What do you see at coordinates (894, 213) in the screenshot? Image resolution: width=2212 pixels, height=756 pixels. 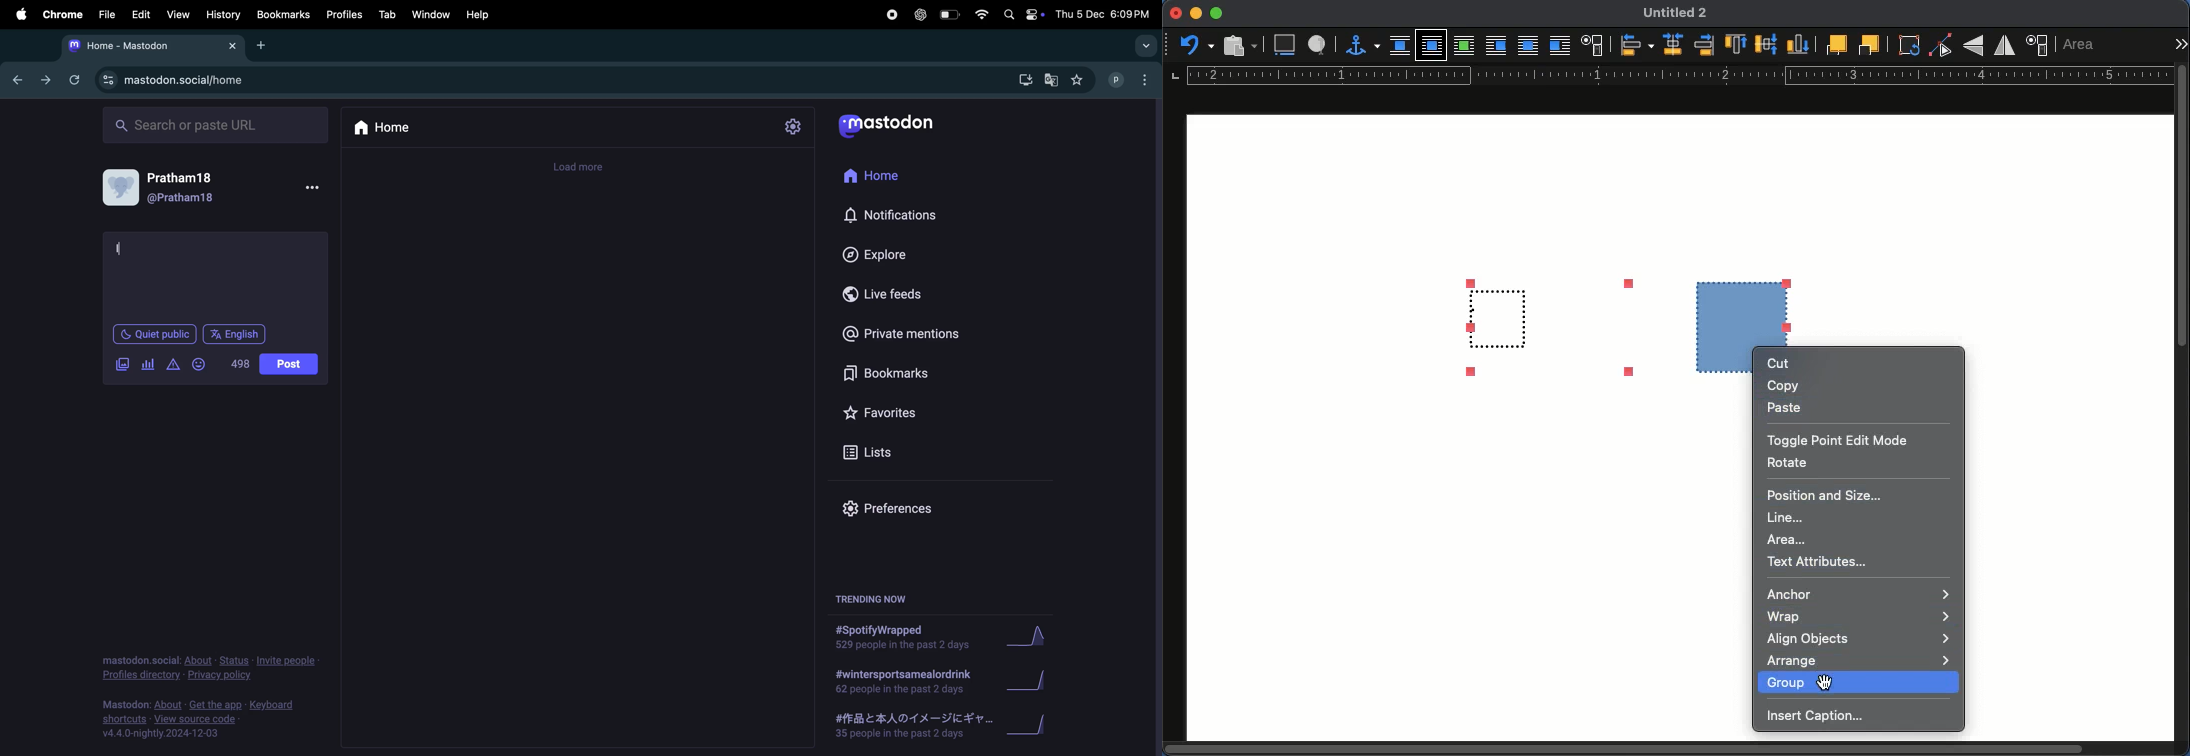 I see `Notifications` at bounding box center [894, 213].